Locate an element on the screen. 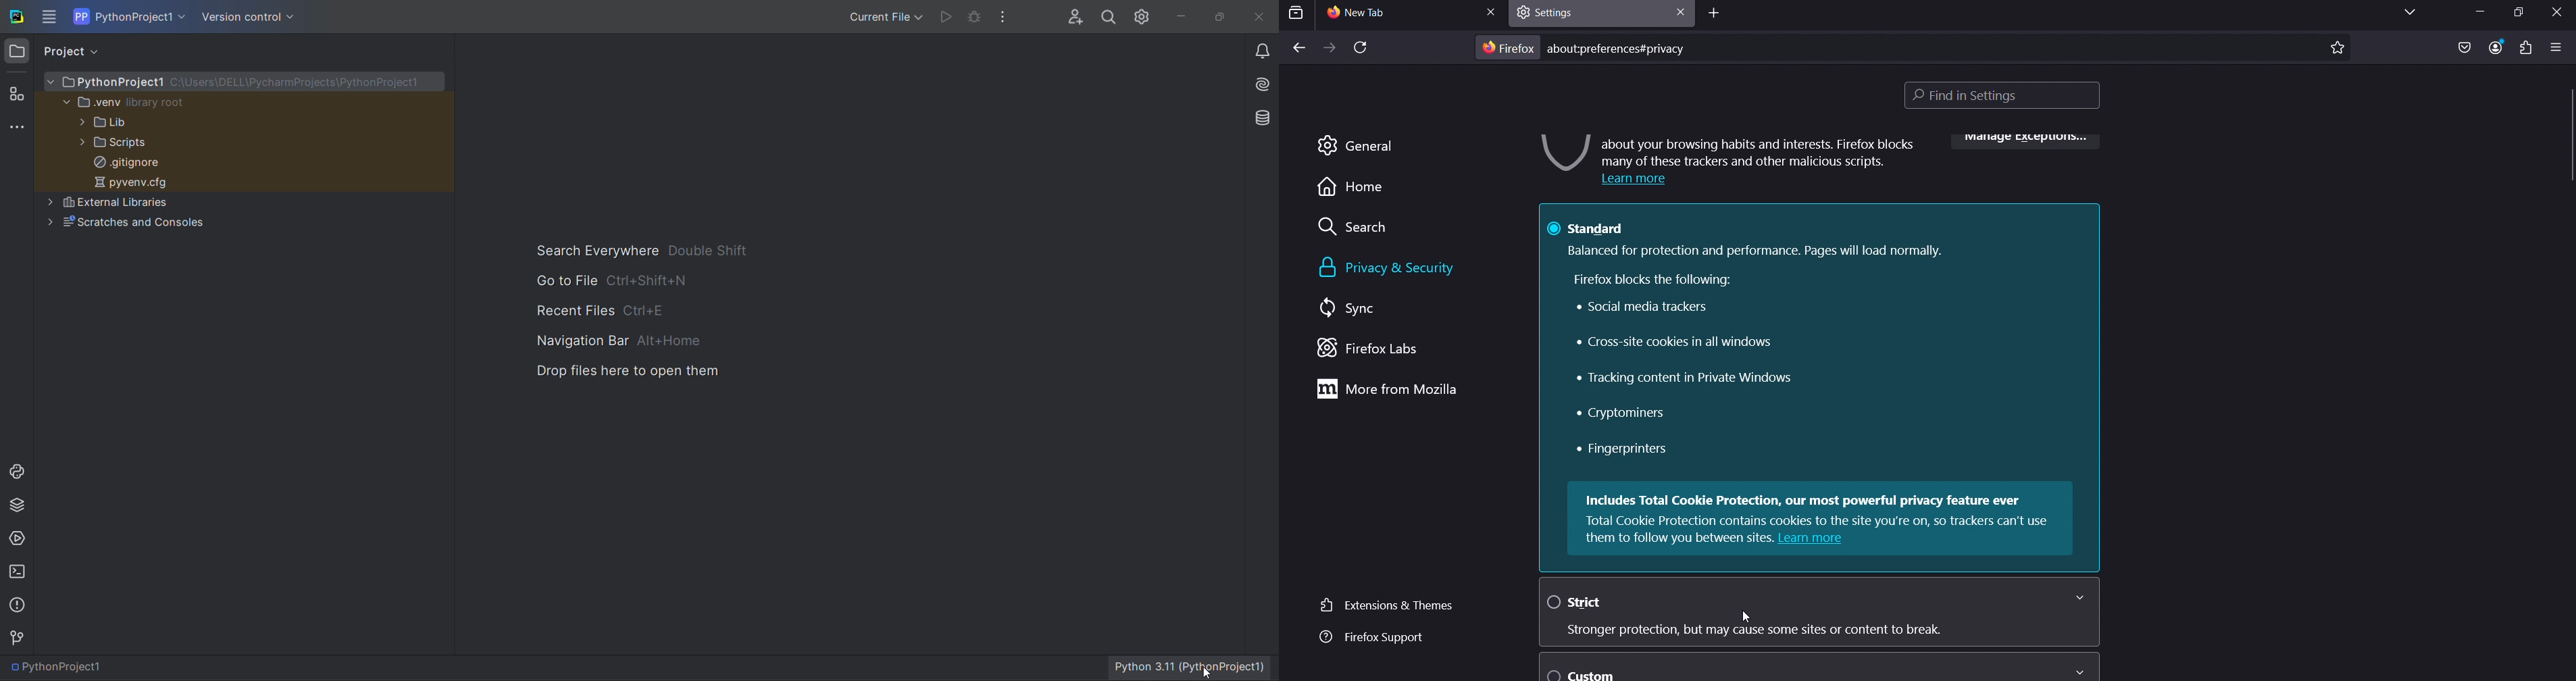  main menu is located at coordinates (51, 17).